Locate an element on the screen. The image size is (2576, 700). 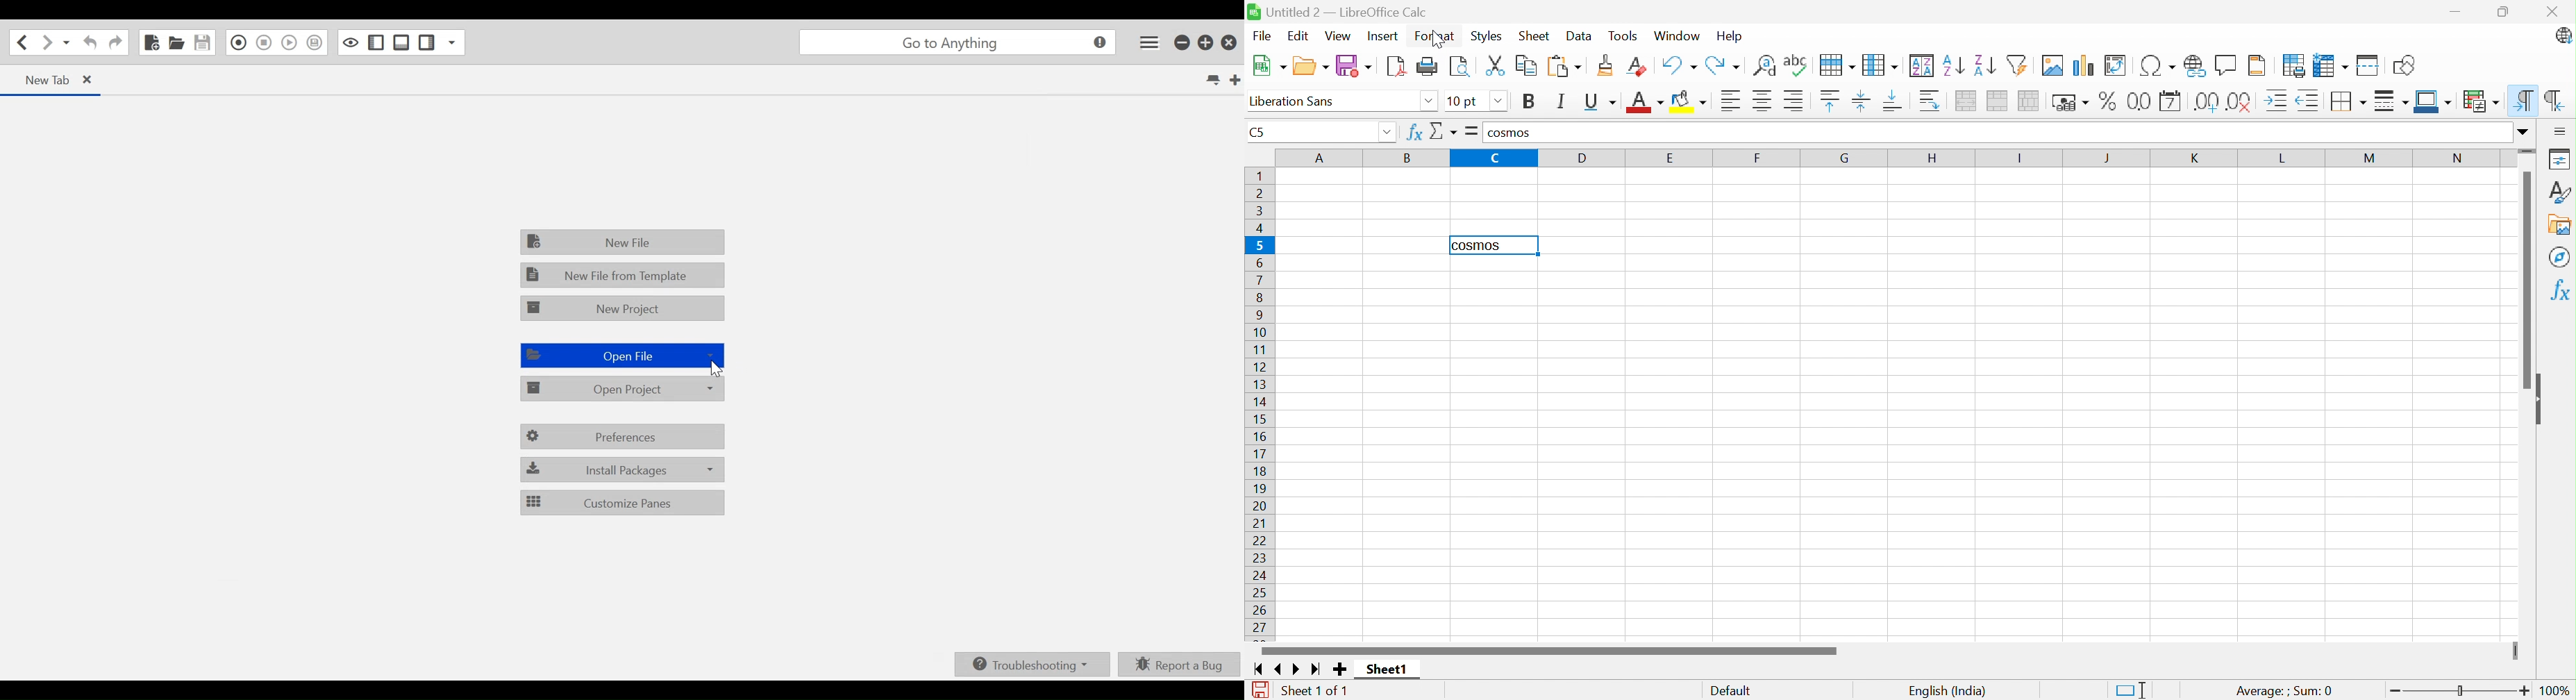
Clone formatting is located at coordinates (1604, 65).